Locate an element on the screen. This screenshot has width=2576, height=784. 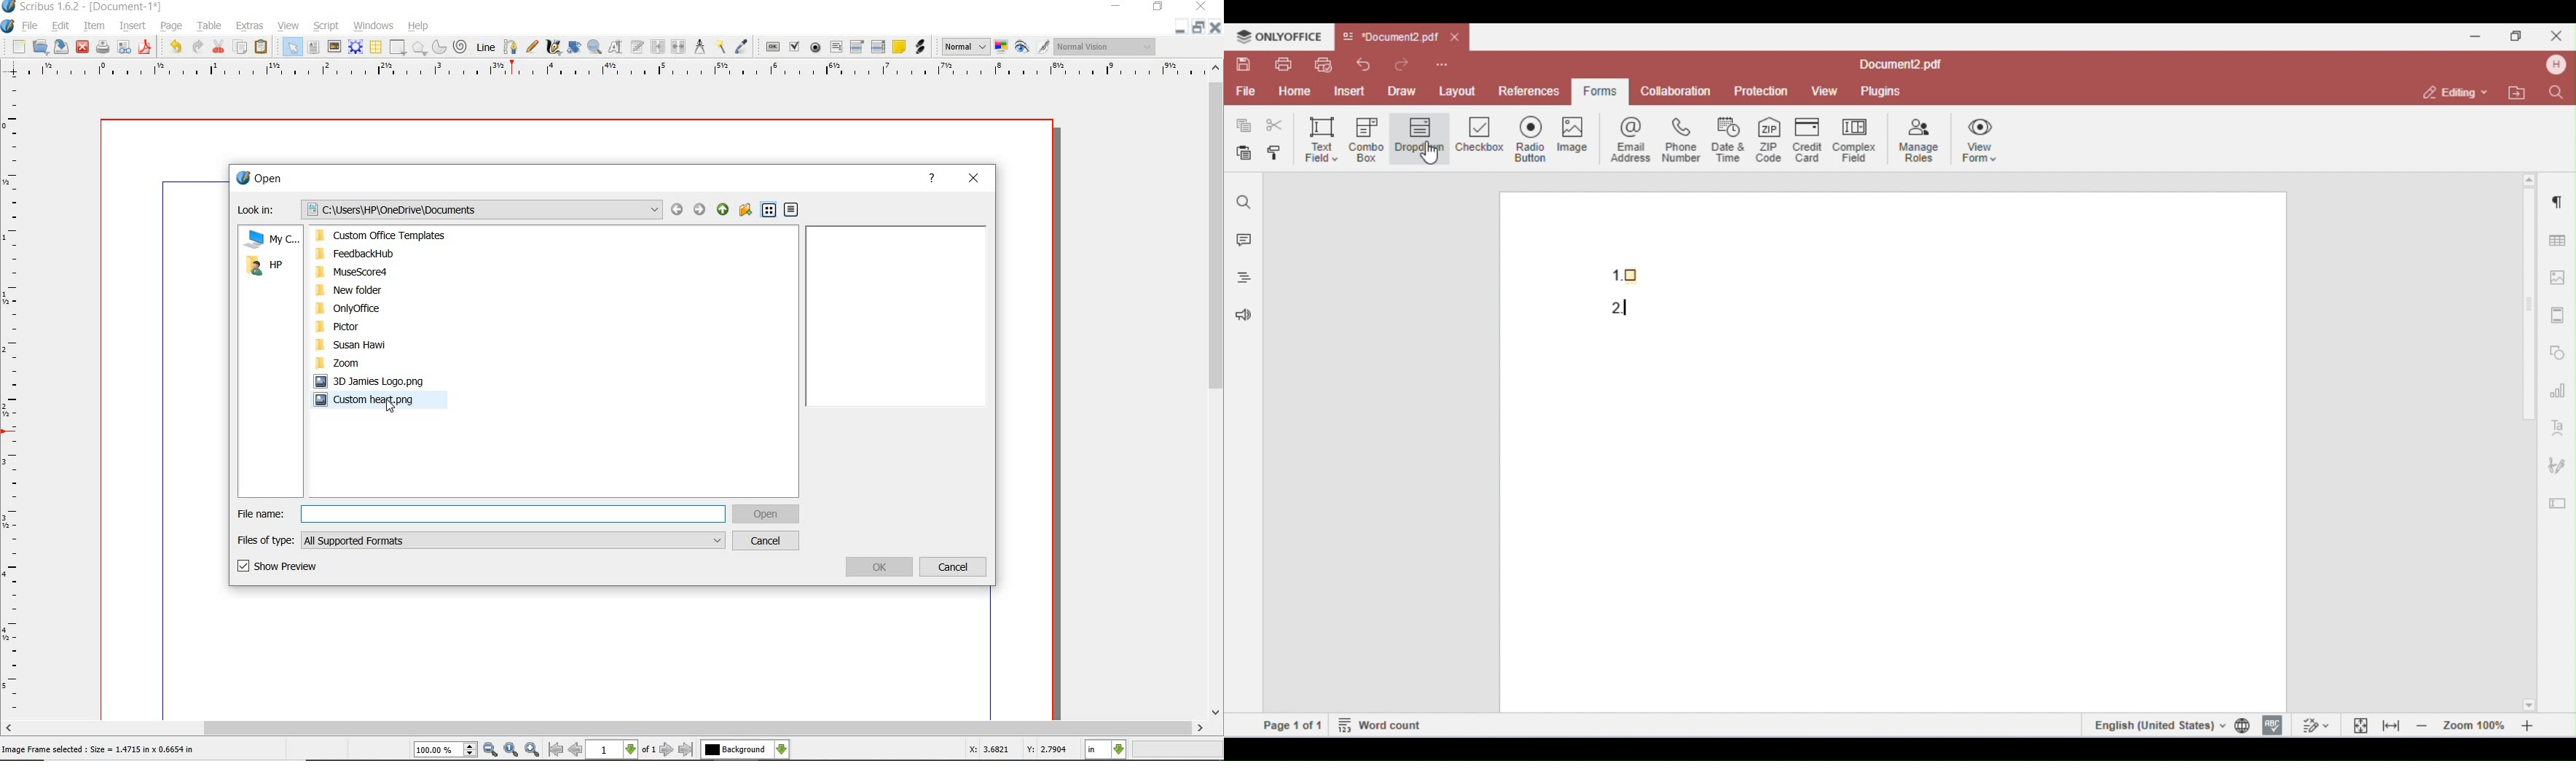
copy item properties is located at coordinates (720, 47).